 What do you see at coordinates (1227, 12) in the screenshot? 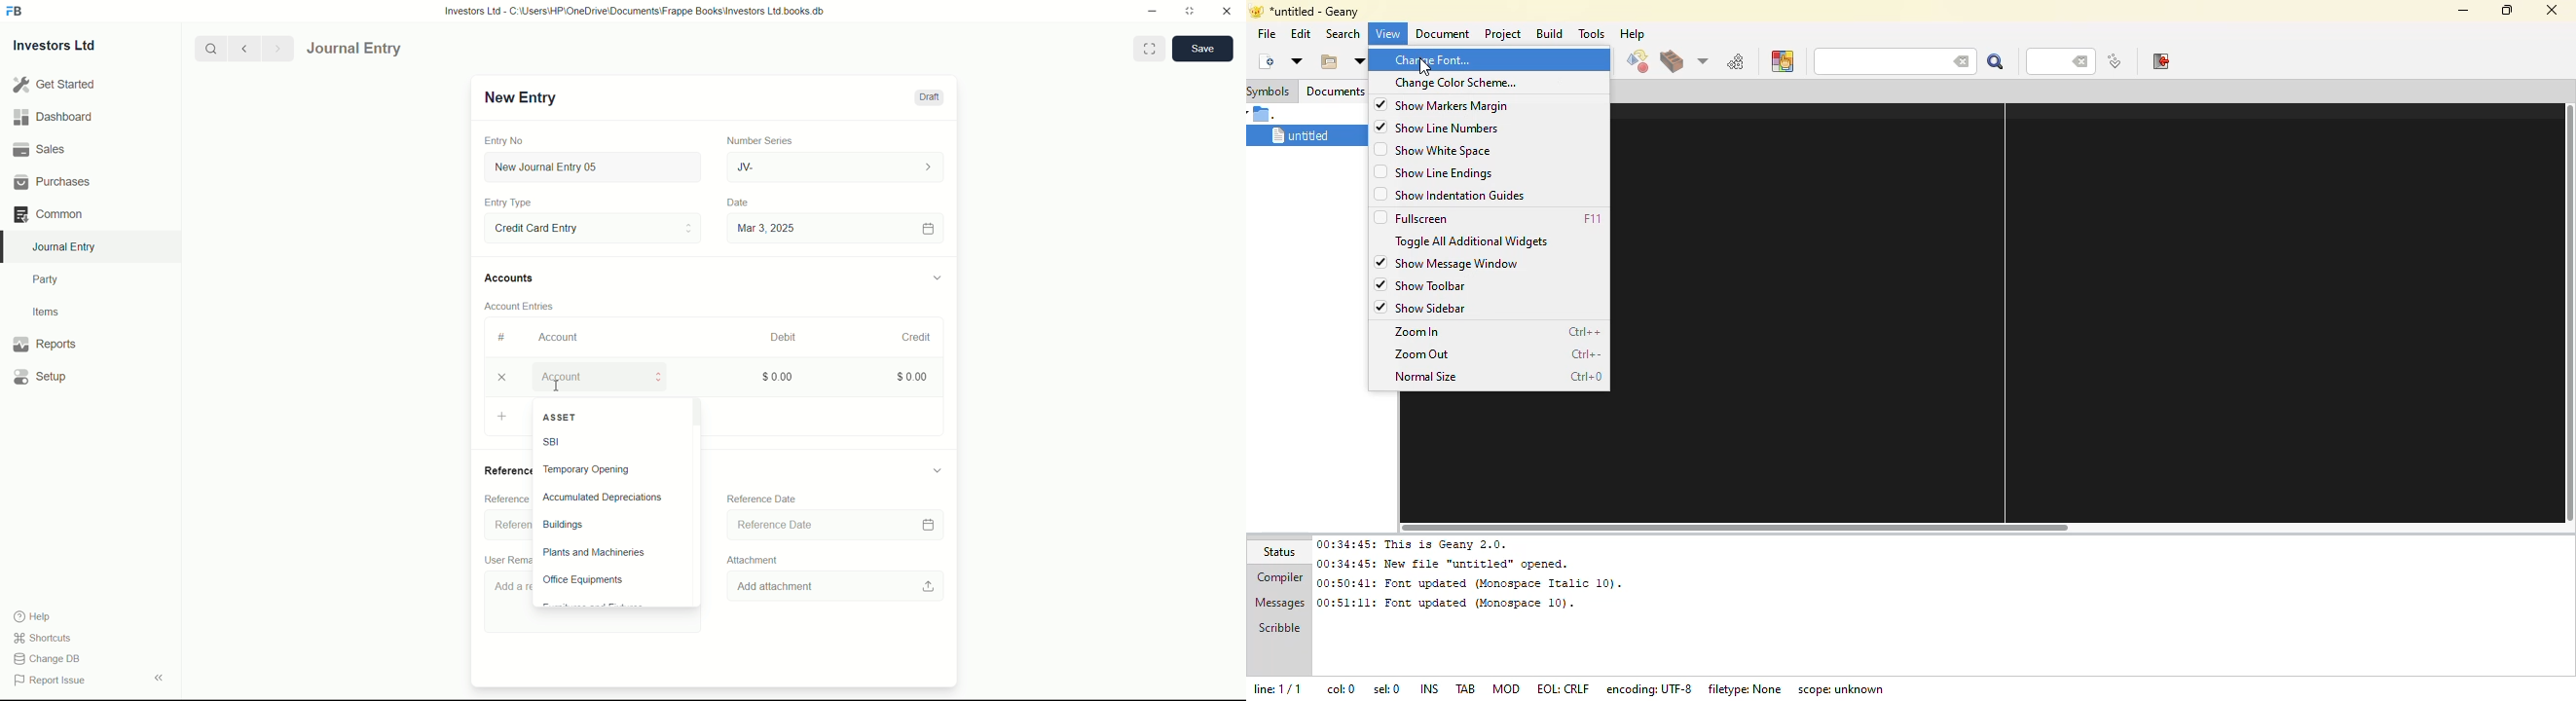
I see `close` at bounding box center [1227, 12].